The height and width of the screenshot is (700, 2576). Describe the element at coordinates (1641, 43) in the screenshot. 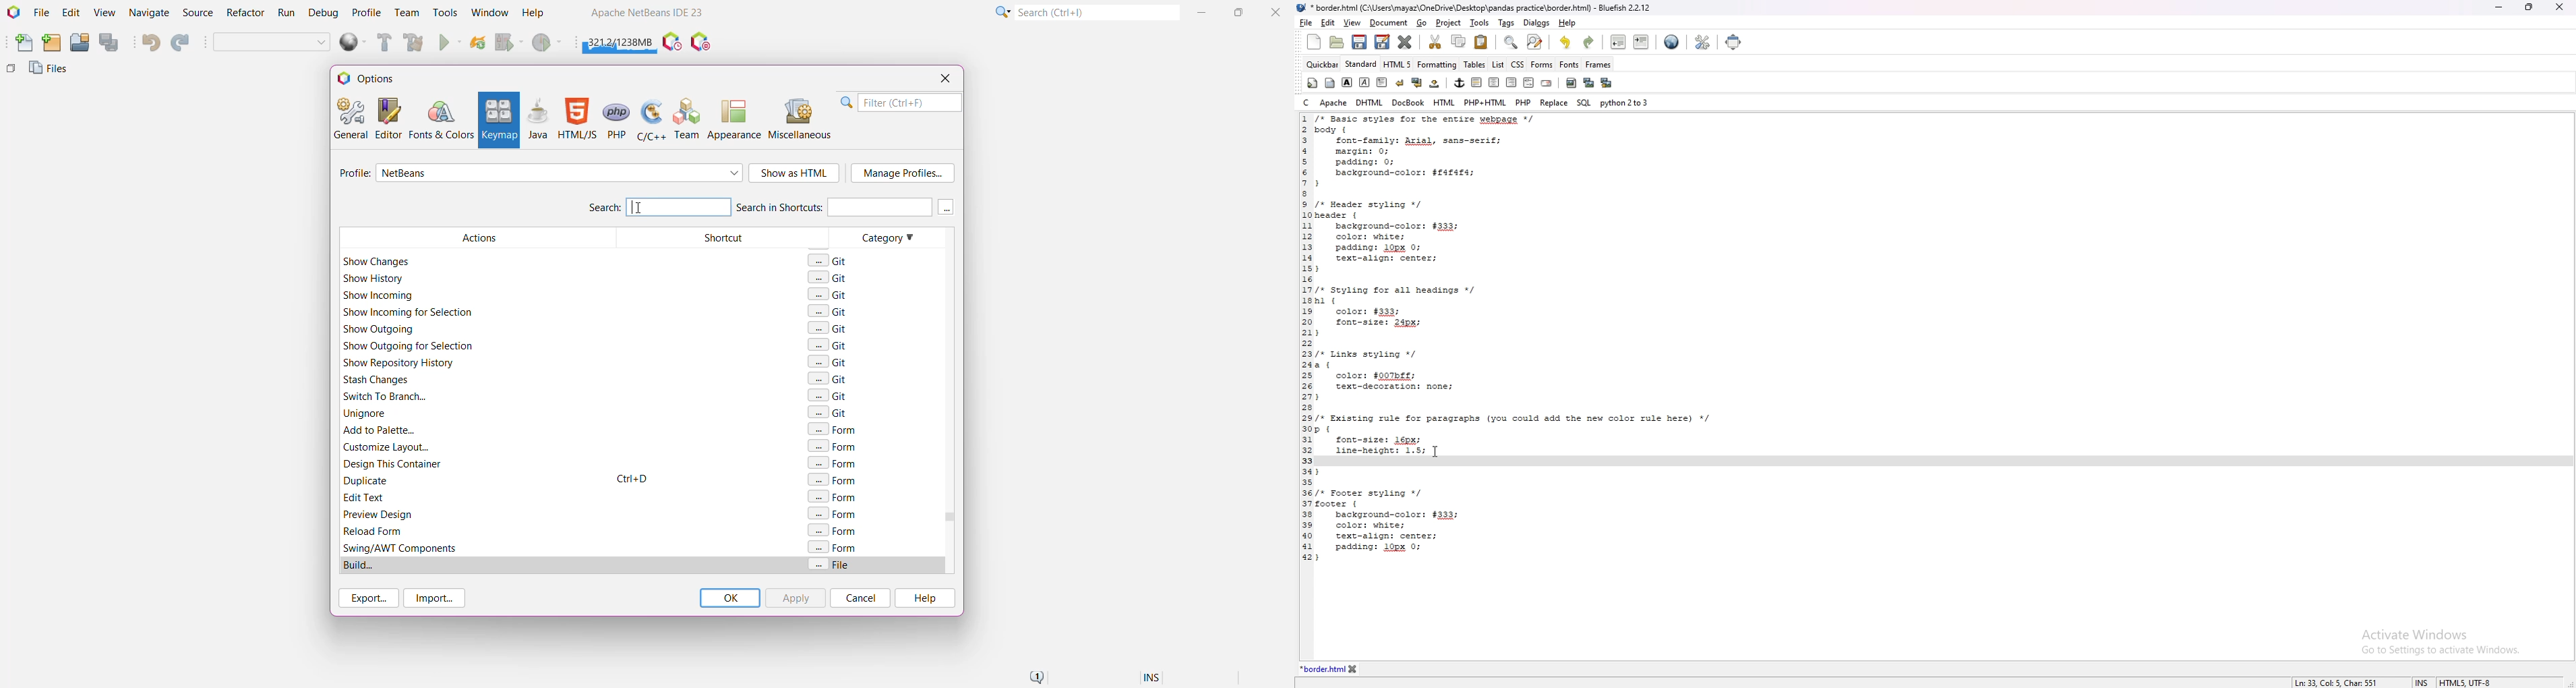

I see `indent` at that location.